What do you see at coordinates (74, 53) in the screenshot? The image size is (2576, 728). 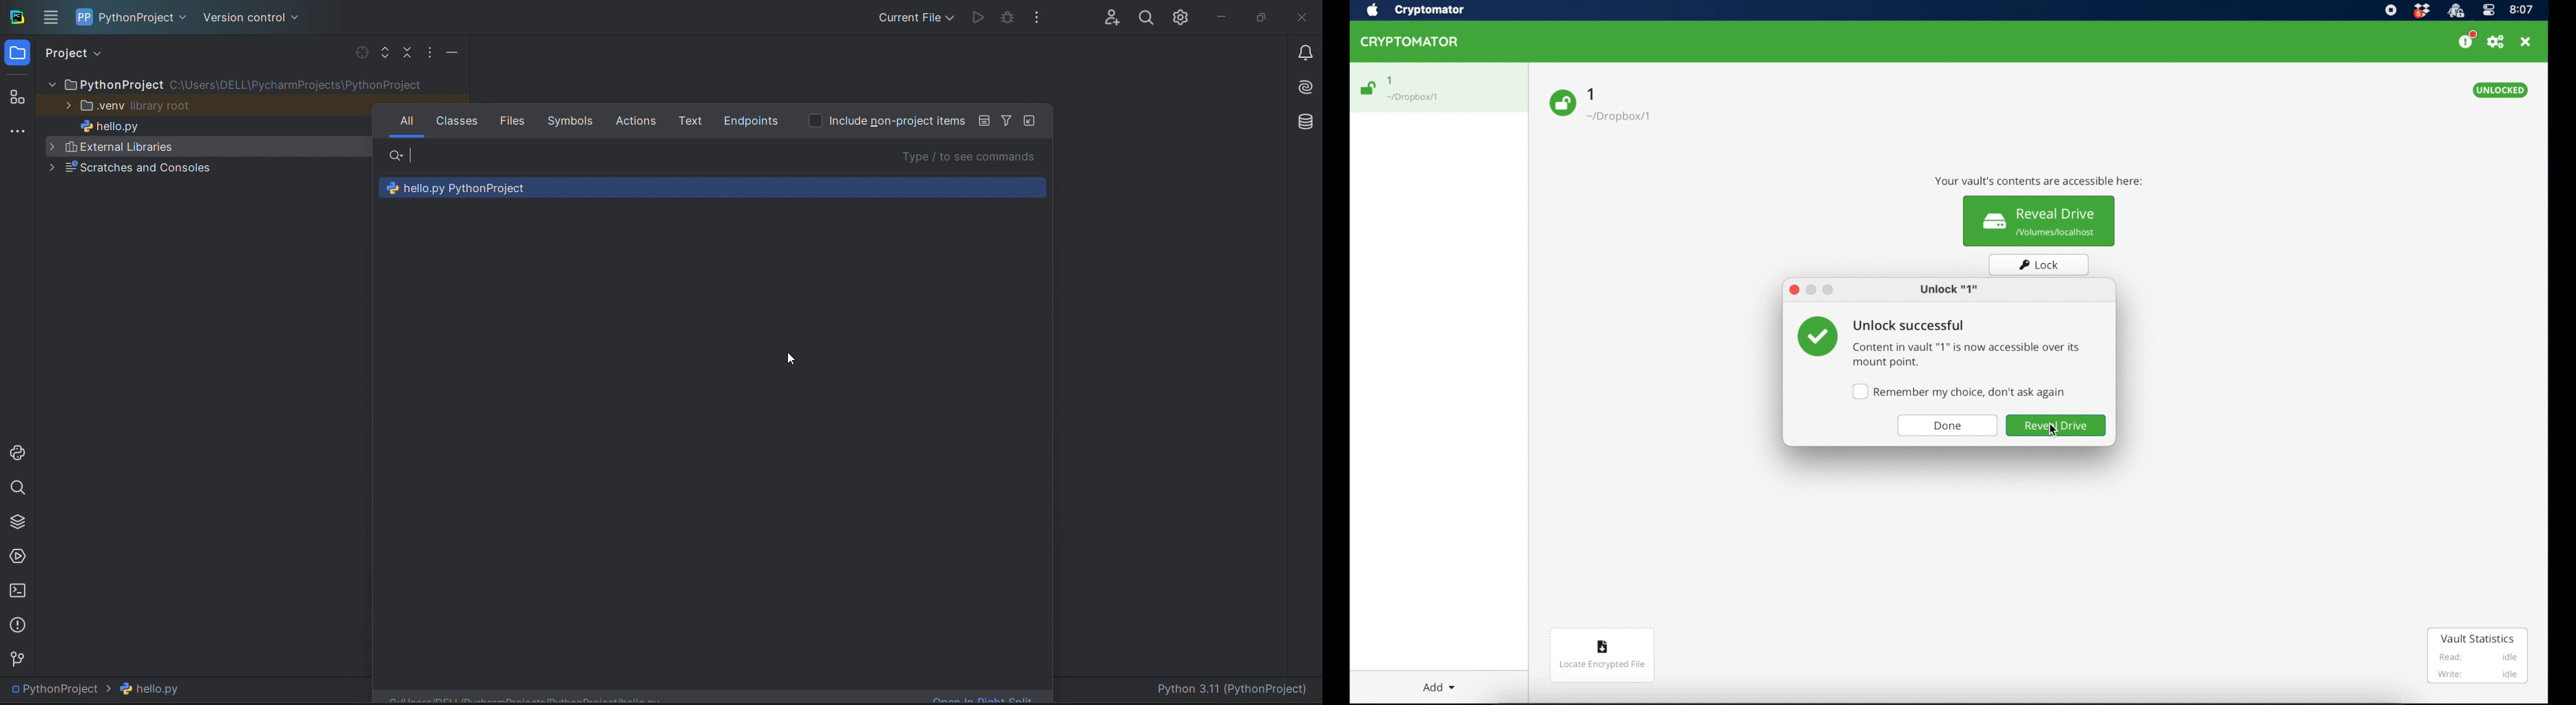 I see `project view` at bounding box center [74, 53].